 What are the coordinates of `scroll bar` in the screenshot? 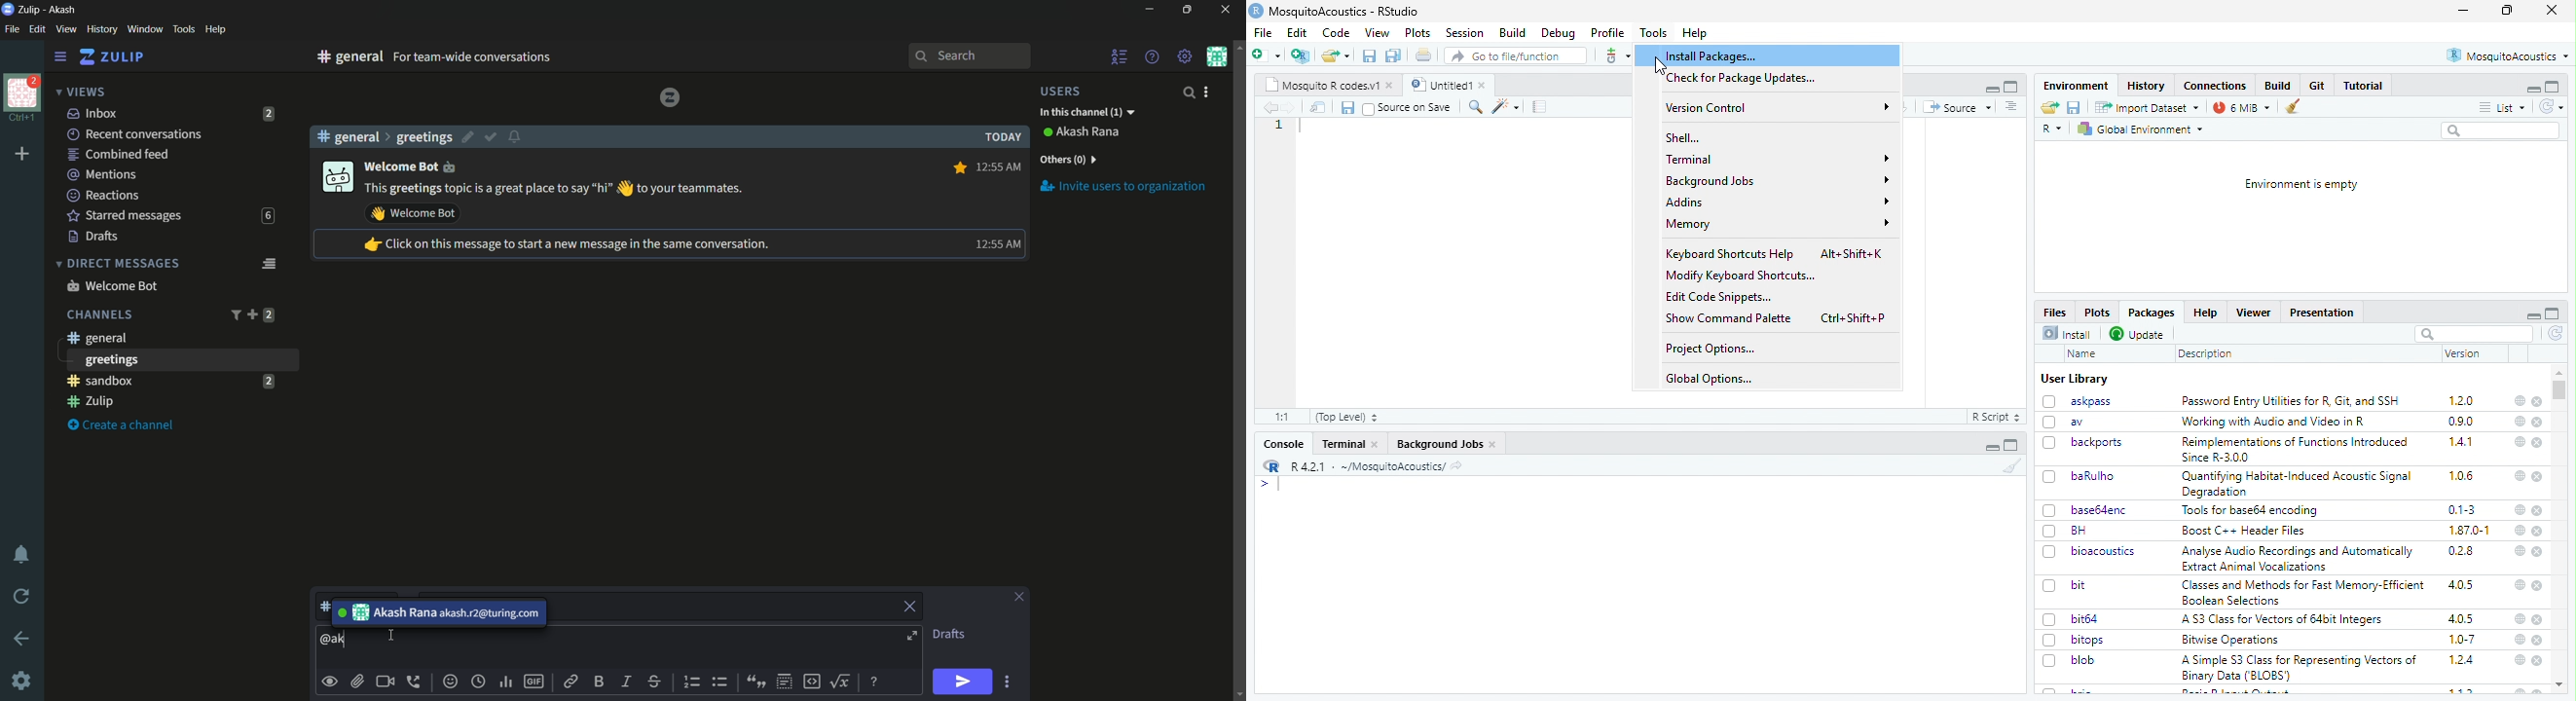 It's located at (2558, 390).